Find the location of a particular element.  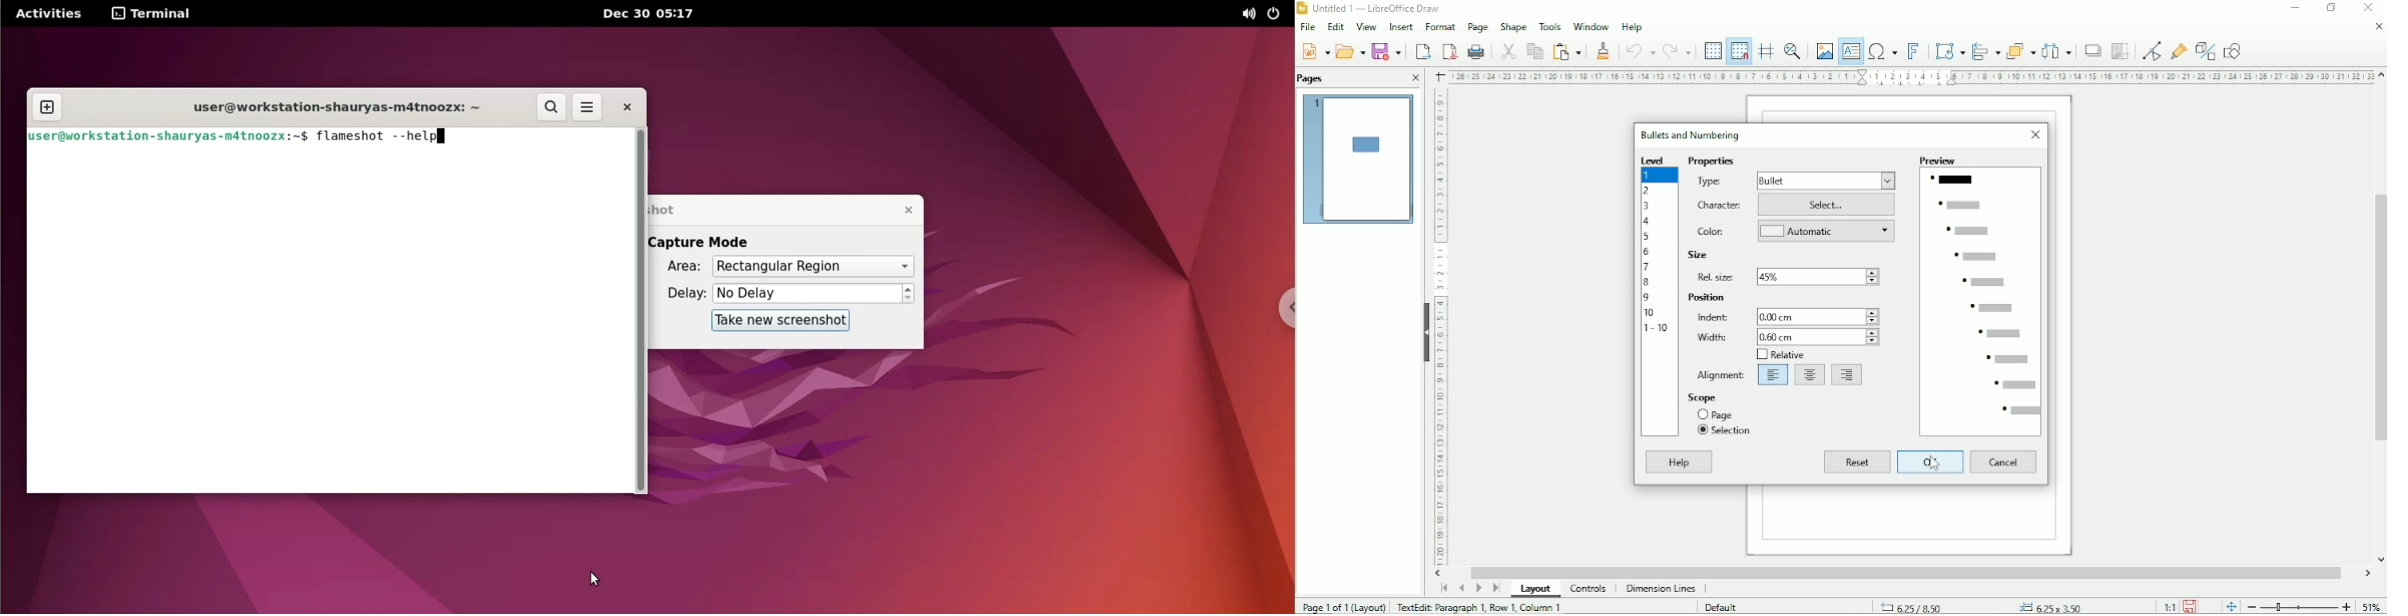

Toggle extrusion is located at coordinates (2206, 50).